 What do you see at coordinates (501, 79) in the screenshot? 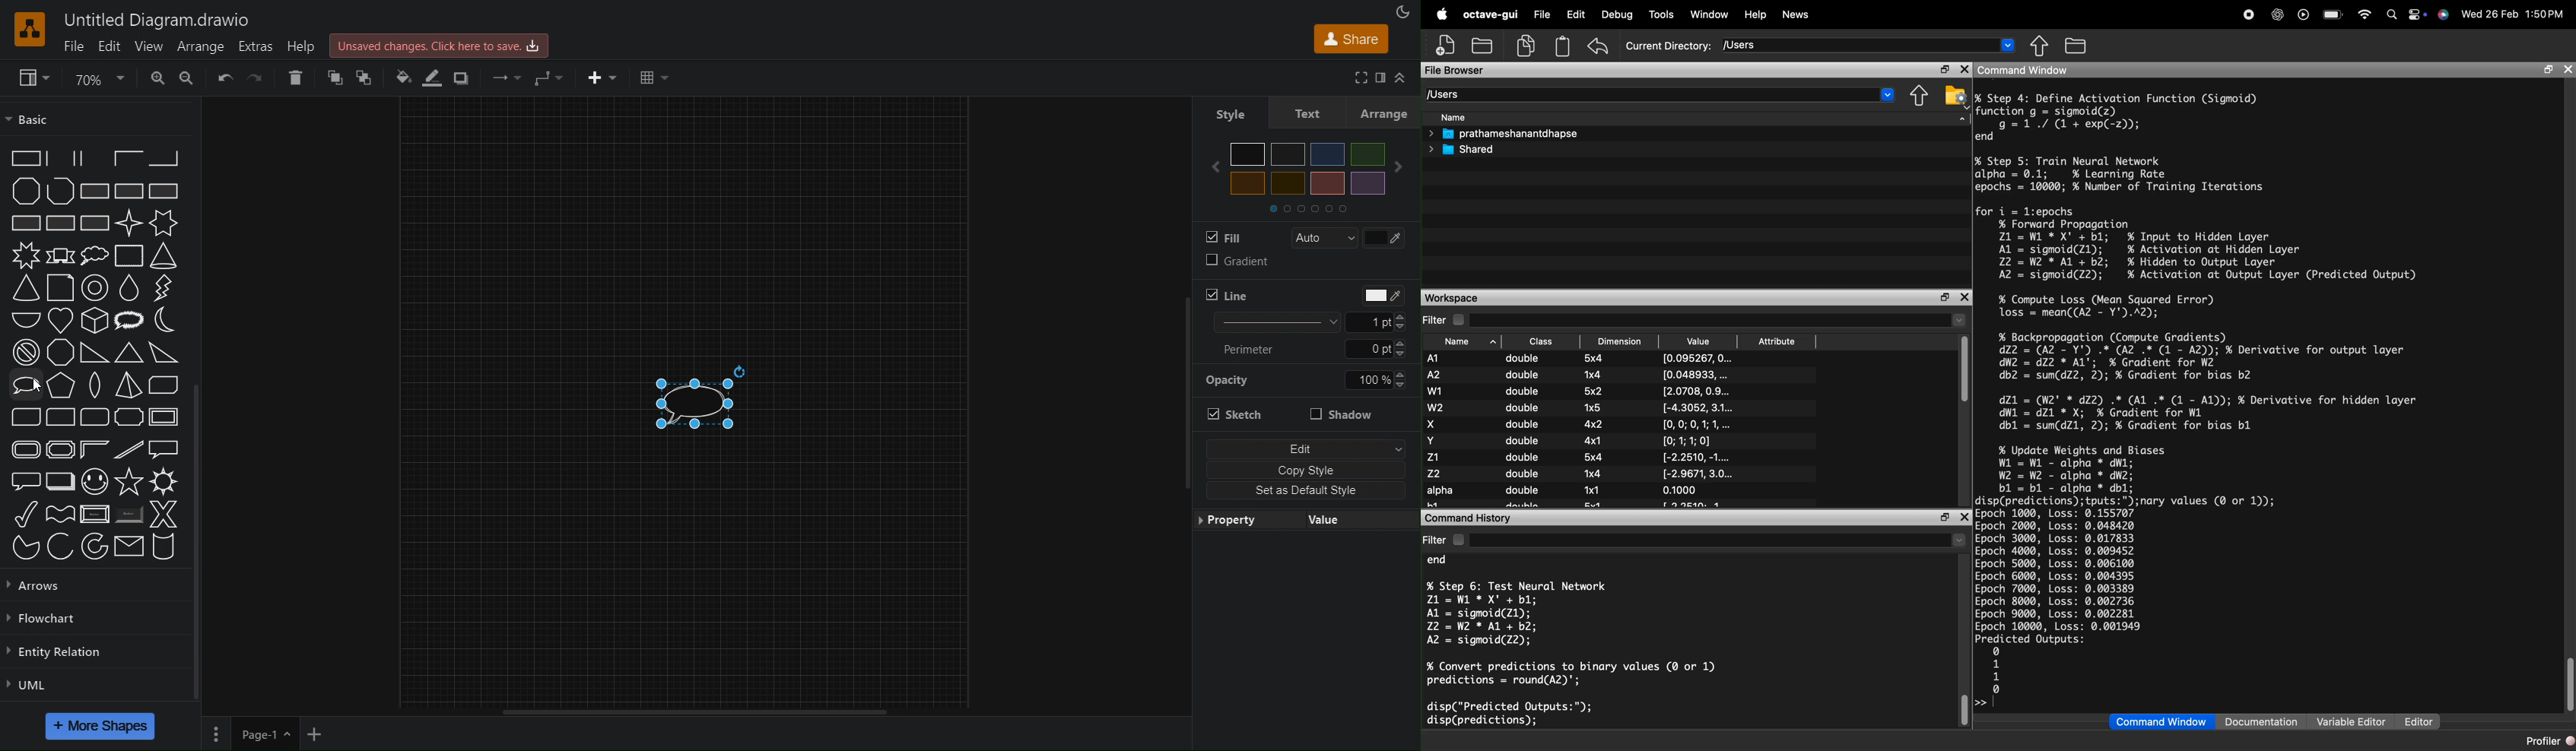
I see `Connection` at bounding box center [501, 79].